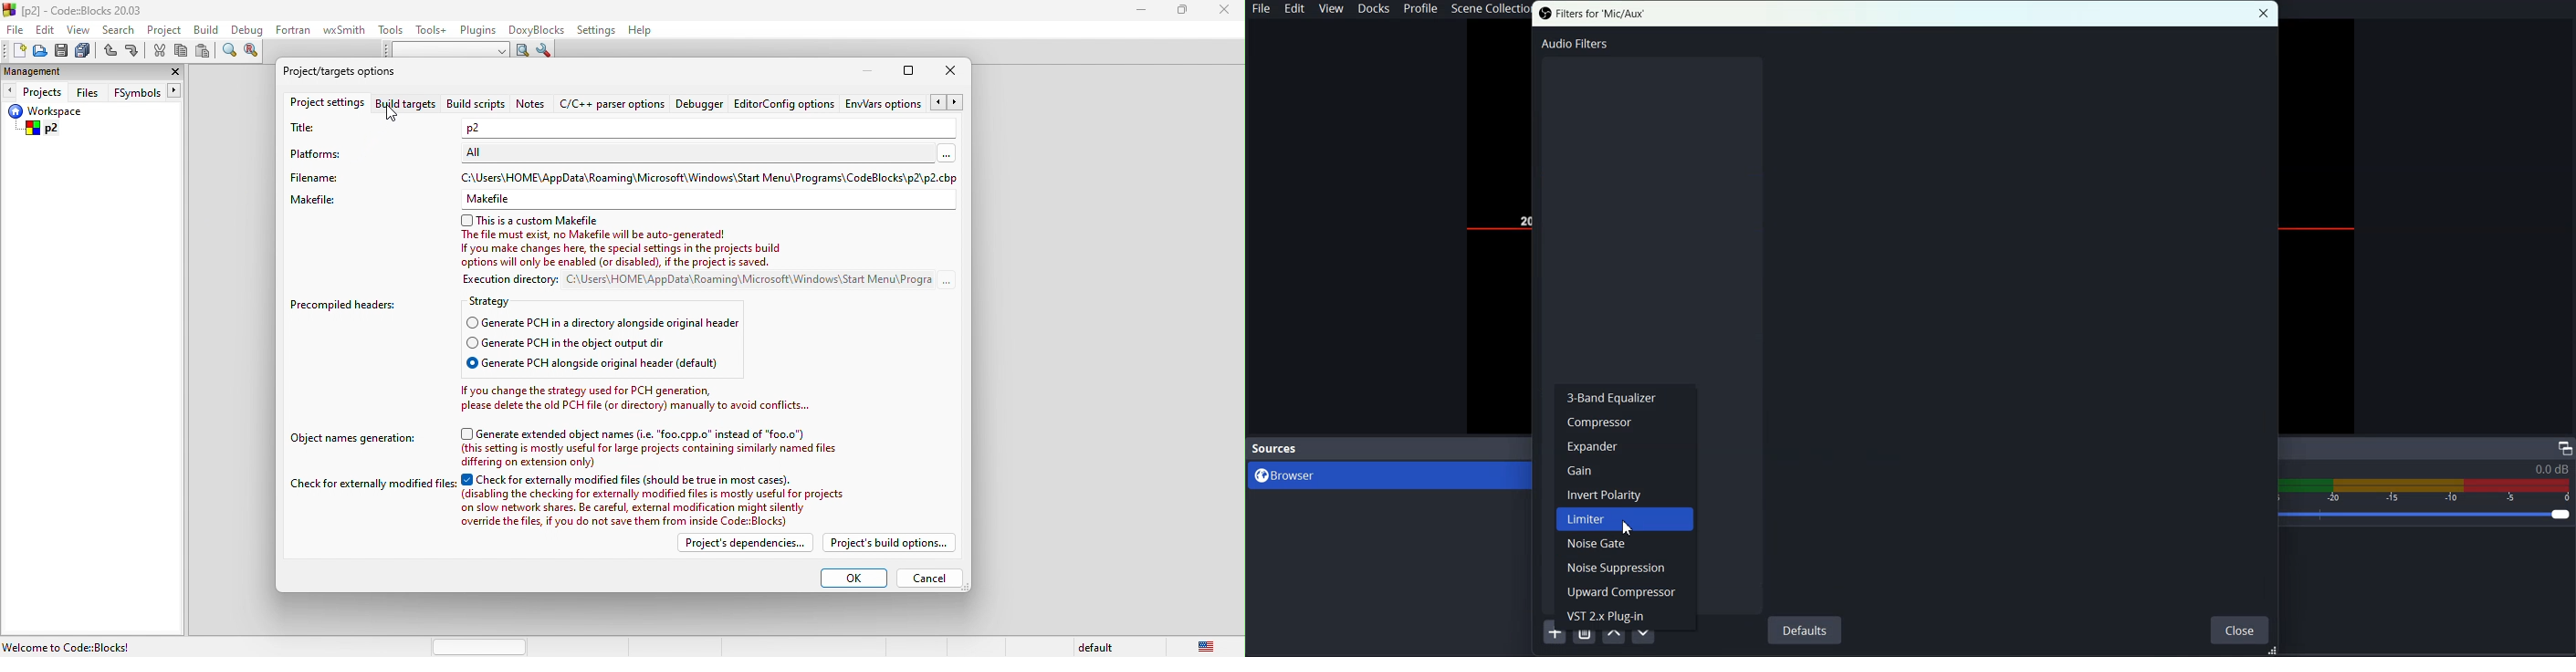  What do you see at coordinates (1261, 9) in the screenshot?
I see `File` at bounding box center [1261, 9].